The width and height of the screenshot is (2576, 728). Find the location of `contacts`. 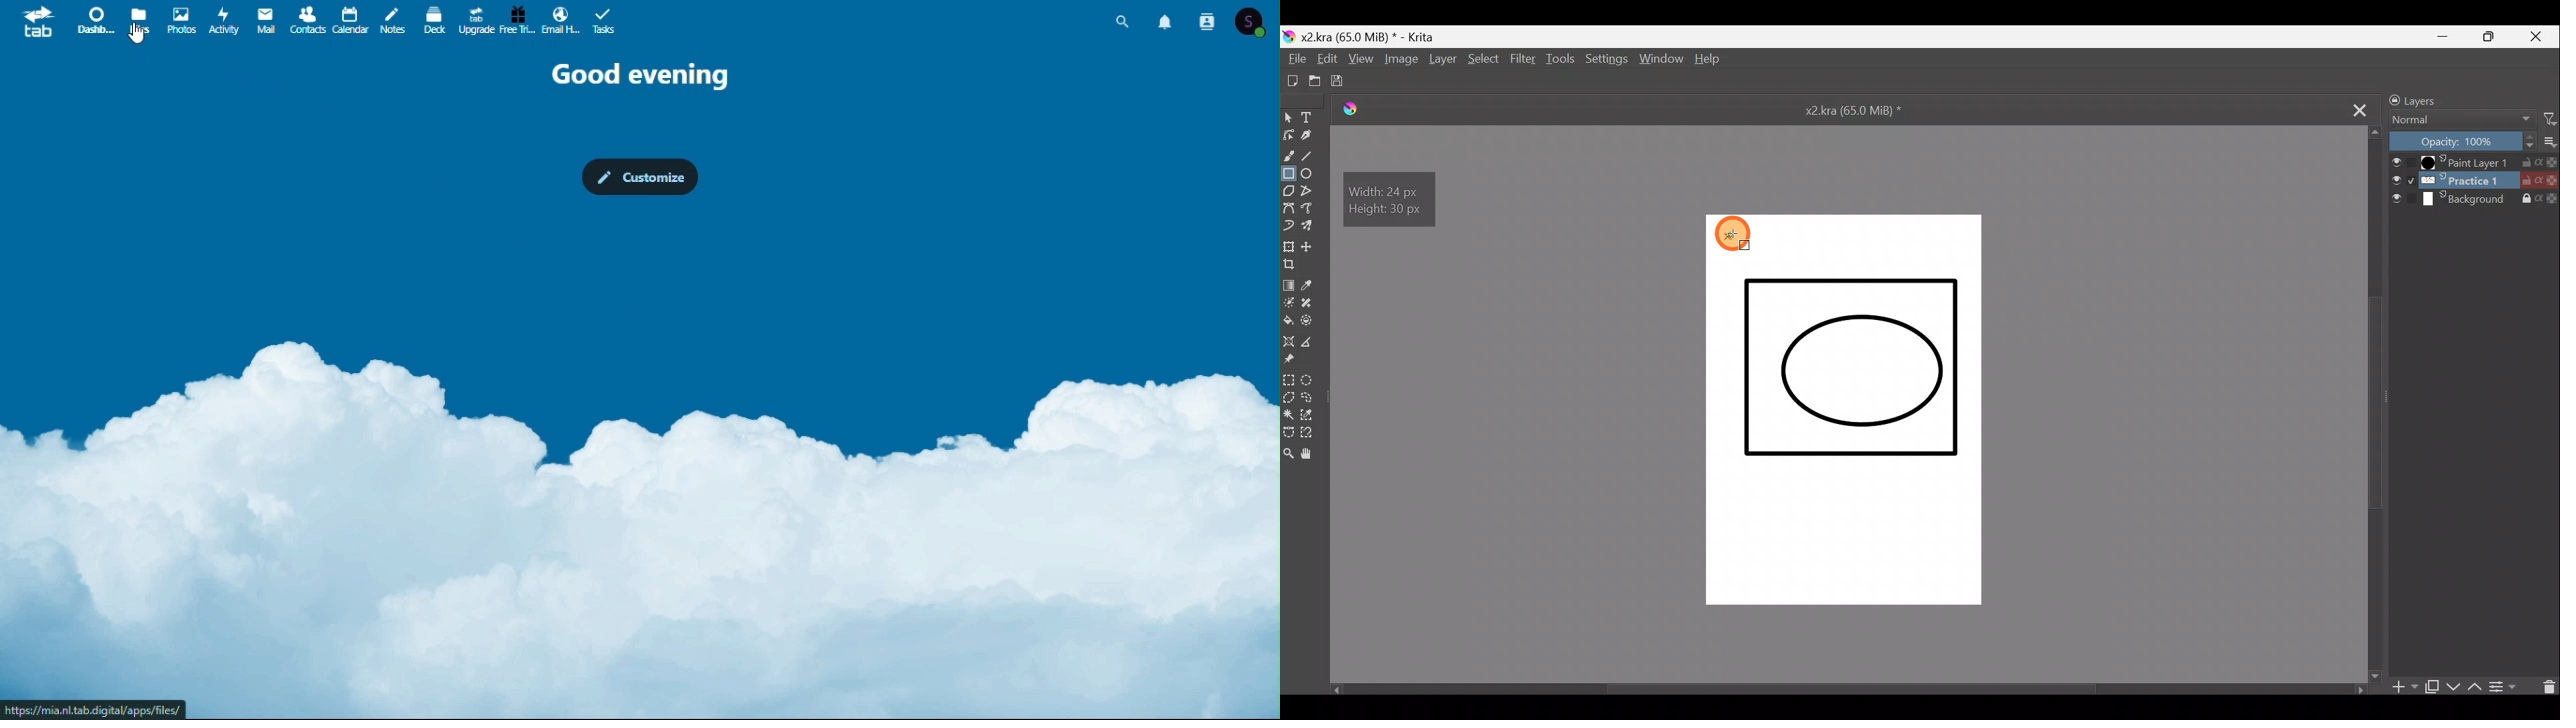

contacts is located at coordinates (306, 19).